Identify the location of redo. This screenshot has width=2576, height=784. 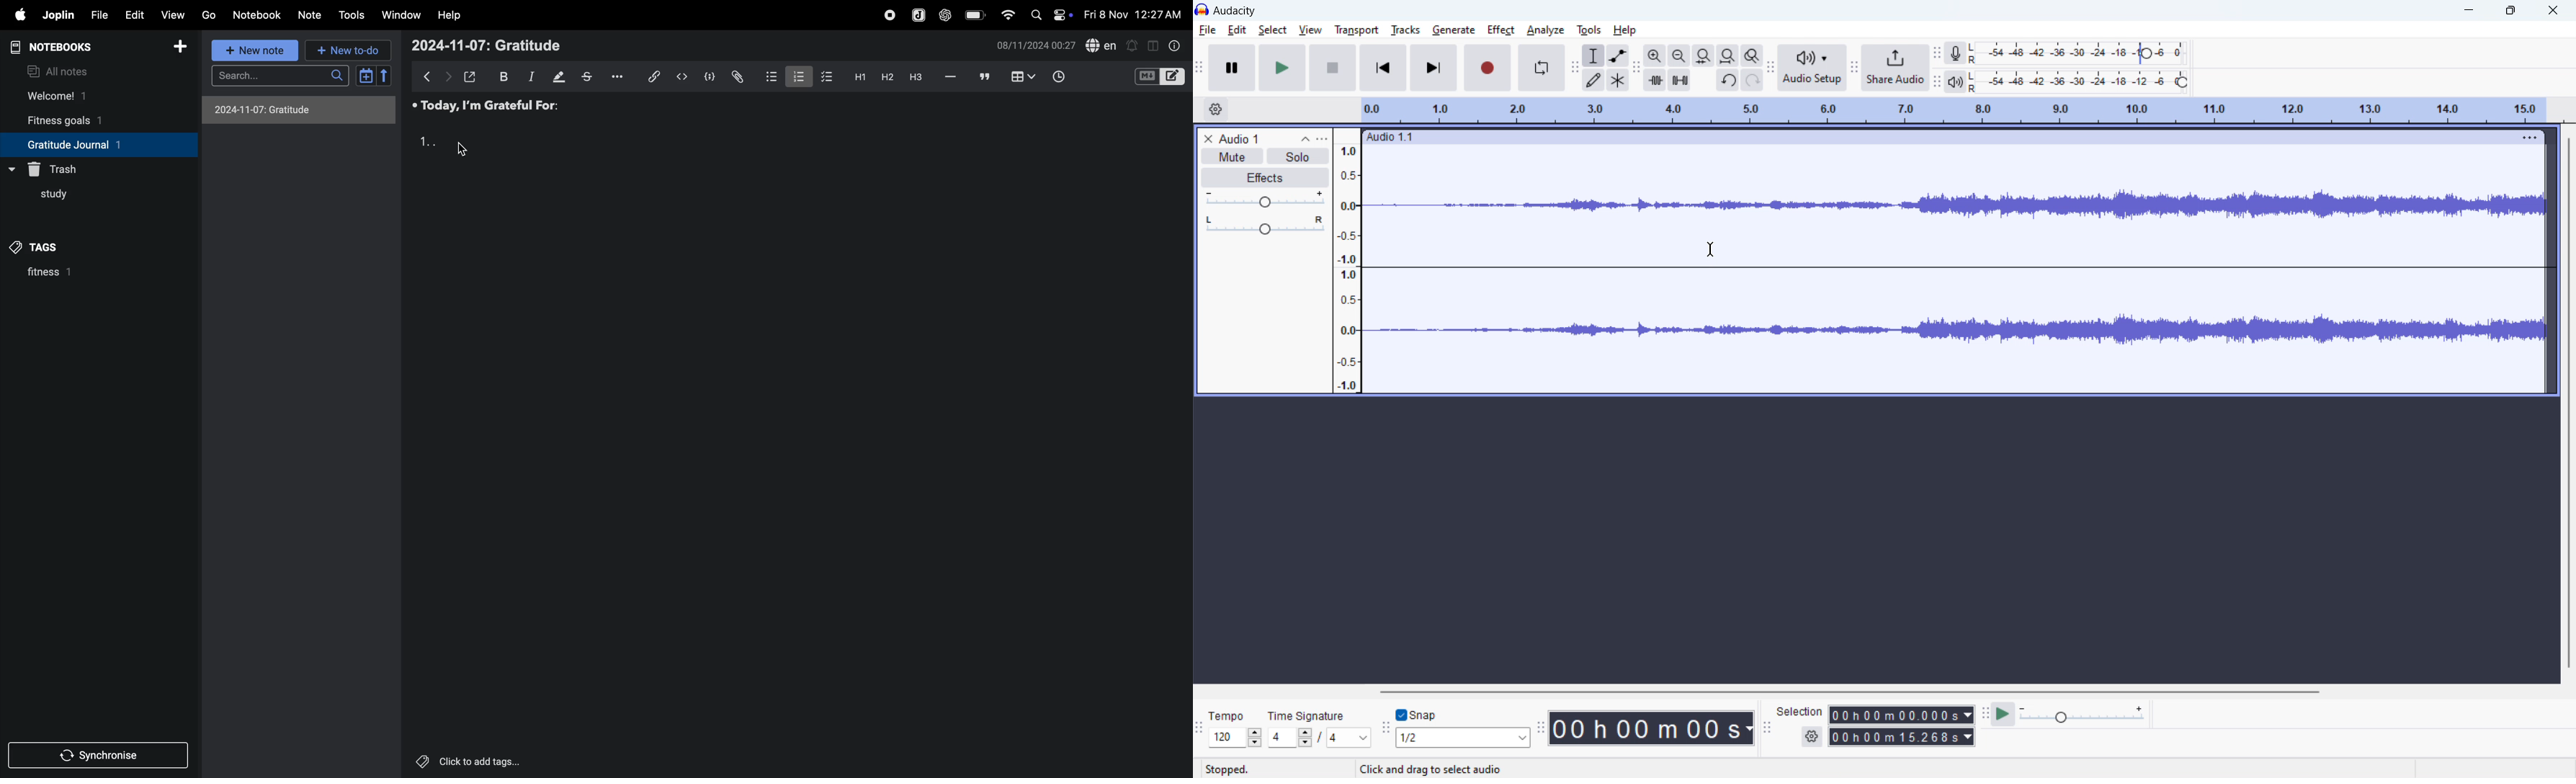
(1753, 79).